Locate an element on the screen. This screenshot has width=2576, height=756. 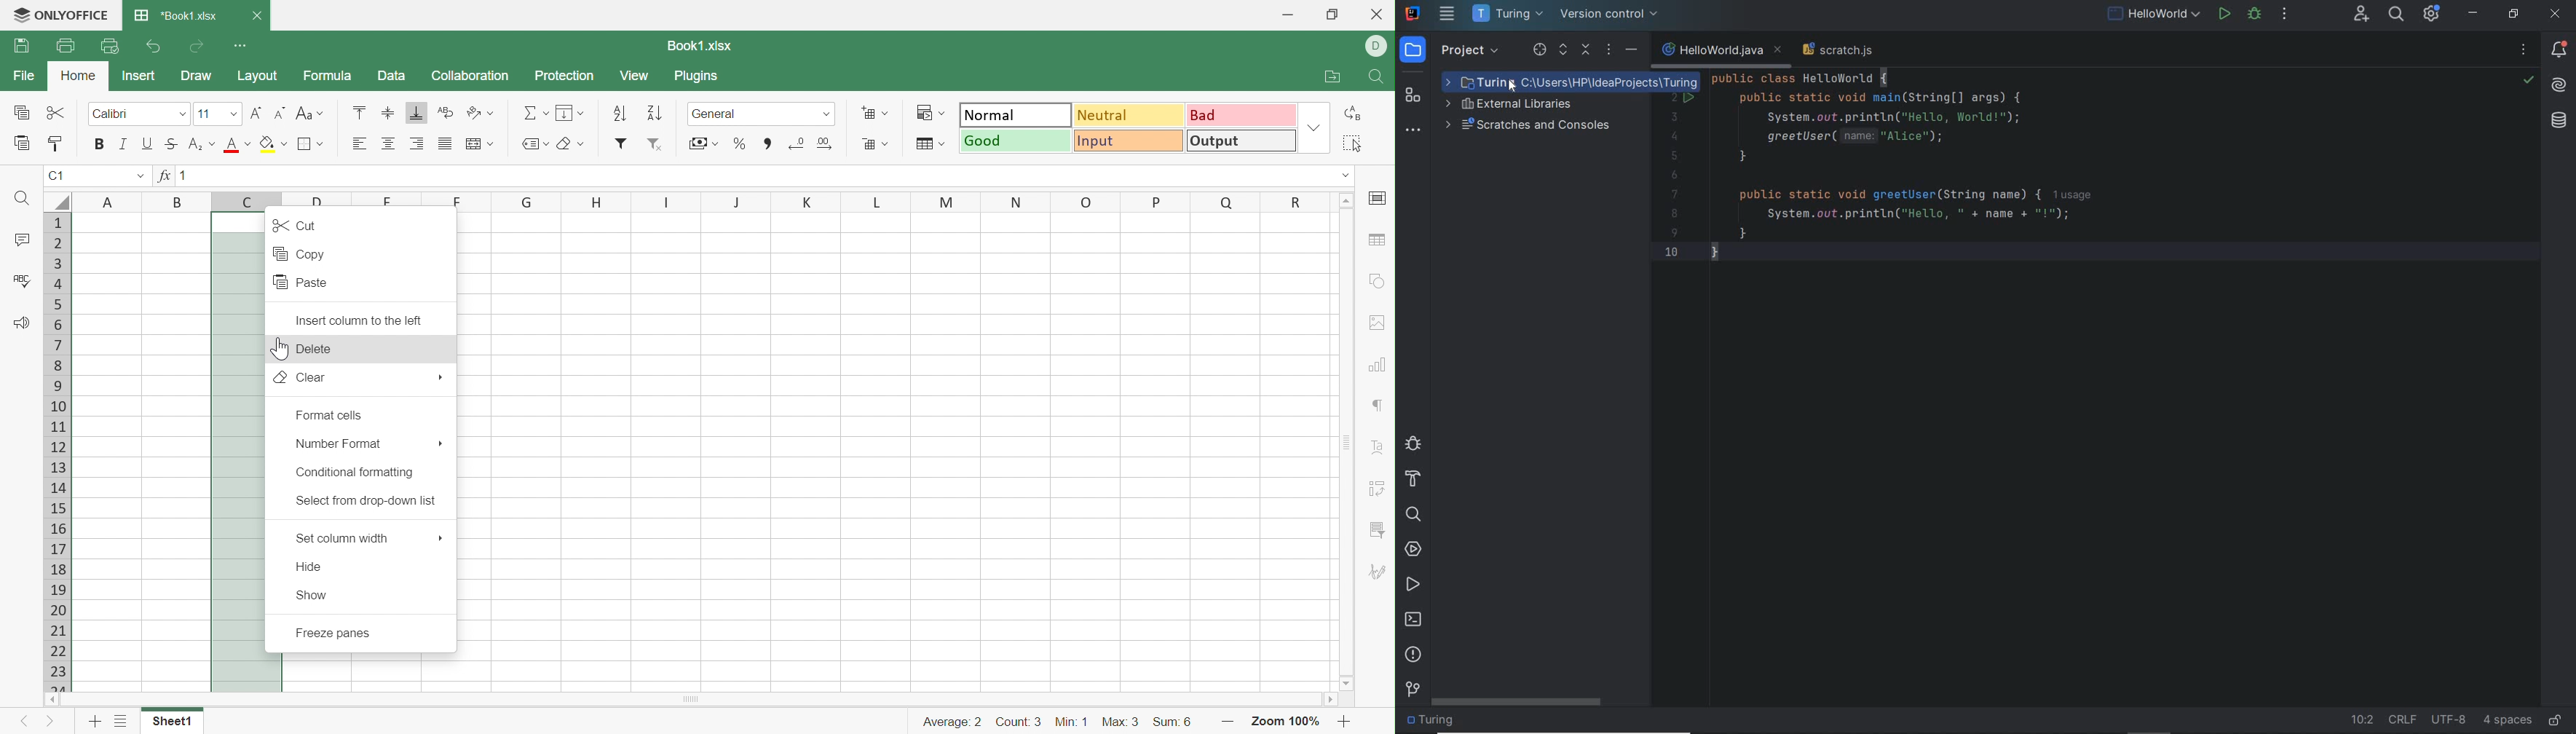
line separator is located at coordinates (2405, 720).